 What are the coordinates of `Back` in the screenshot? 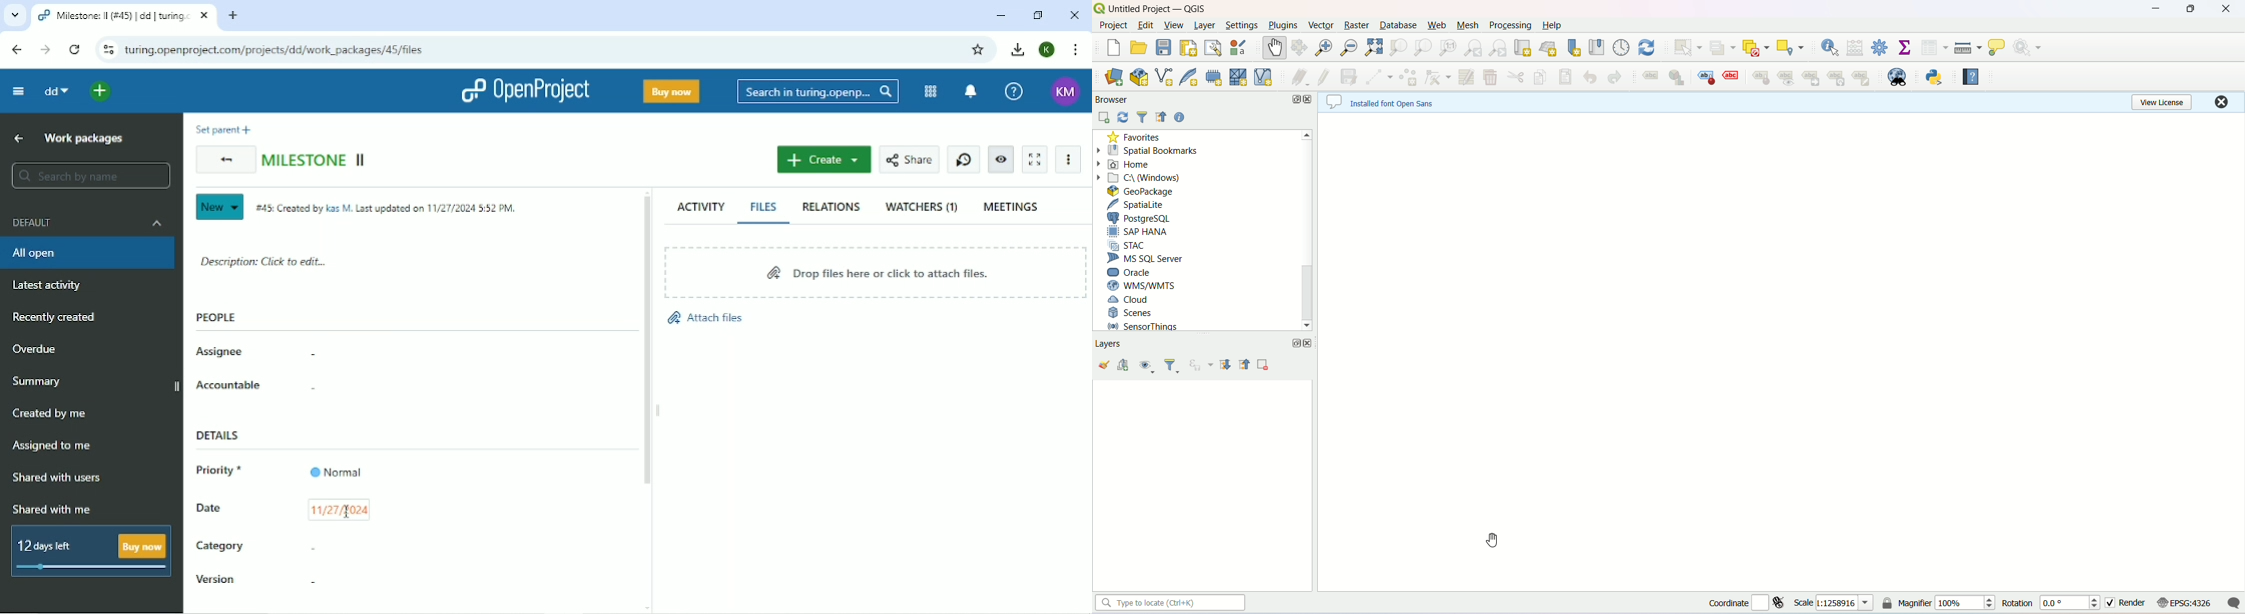 It's located at (16, 50).